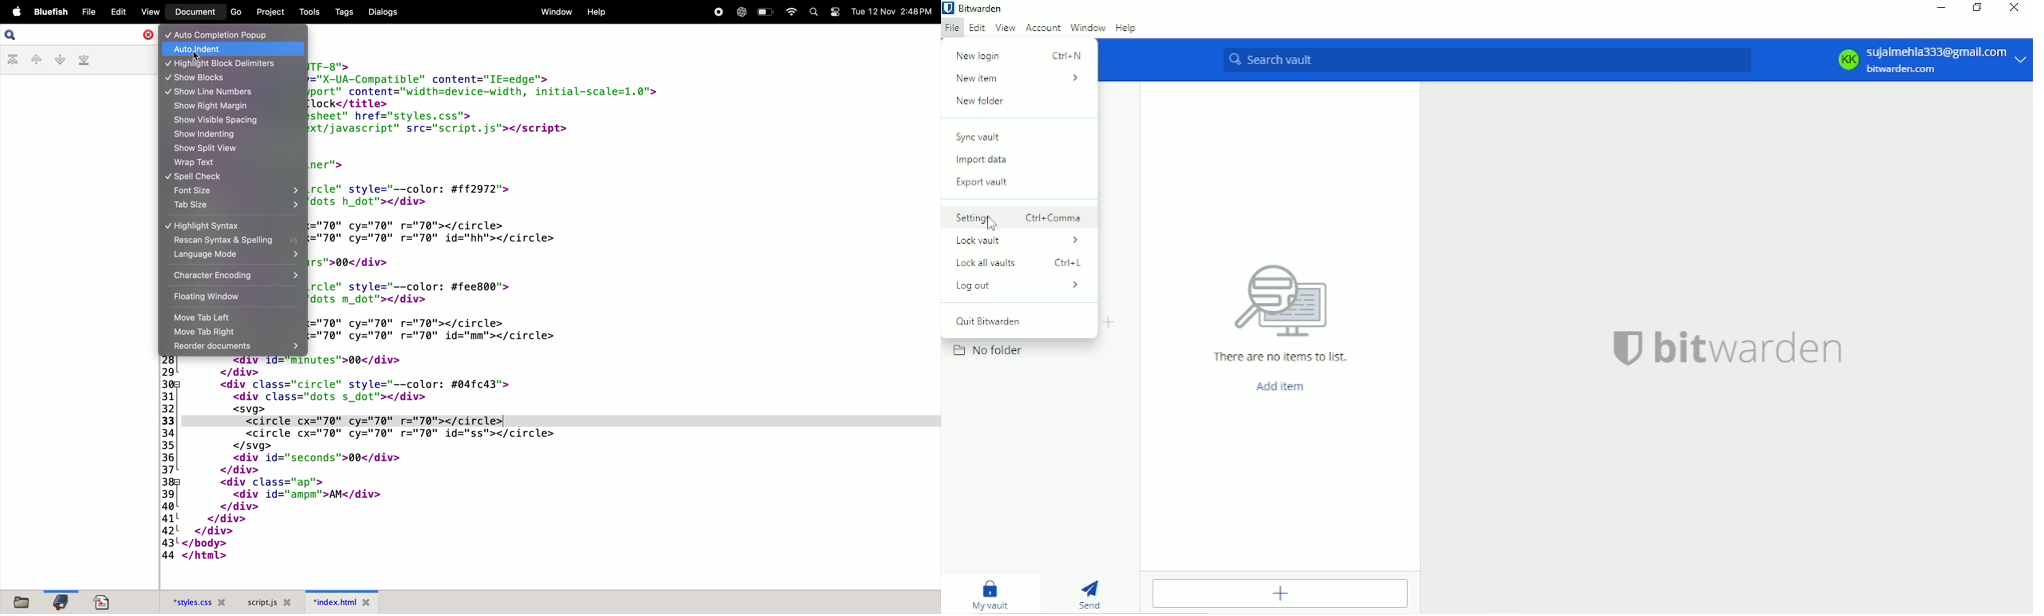  Describe the element at coordinates (233, 298) in the screenshot. I see `floating window` at that location.